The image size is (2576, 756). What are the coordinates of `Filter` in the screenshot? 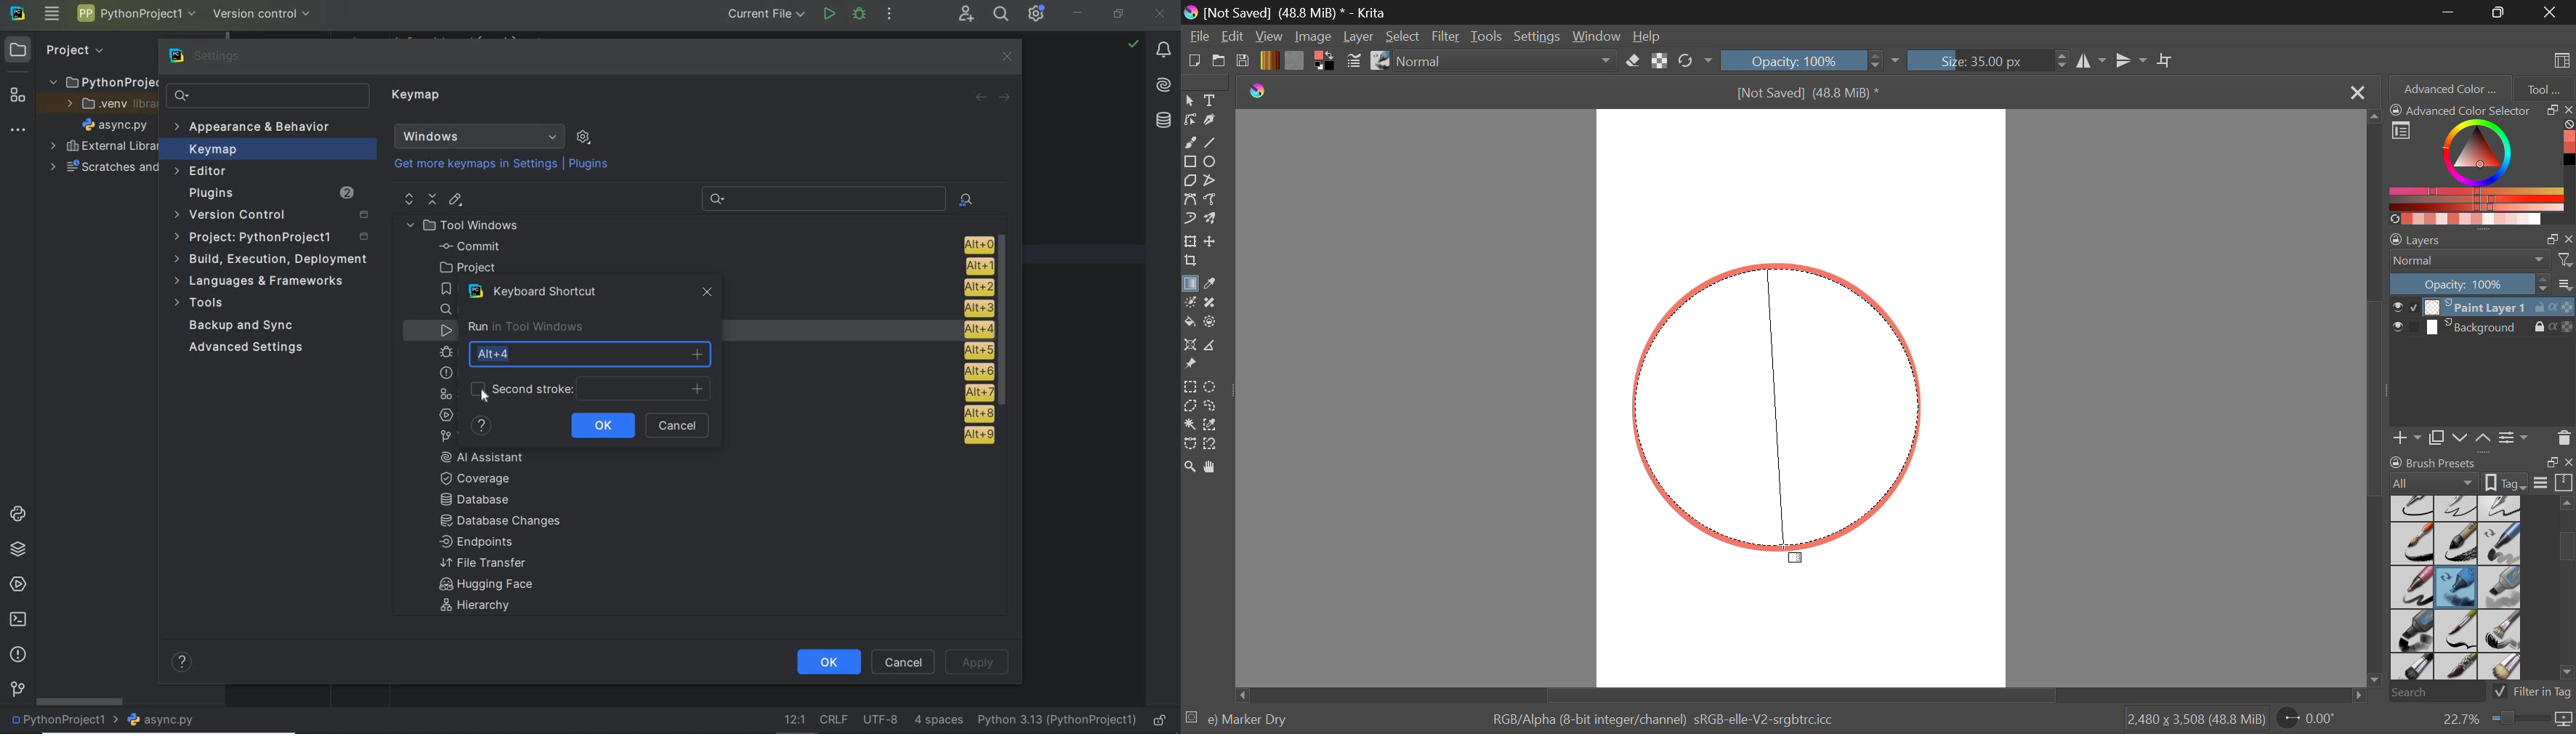 It's located at (1448, 37).